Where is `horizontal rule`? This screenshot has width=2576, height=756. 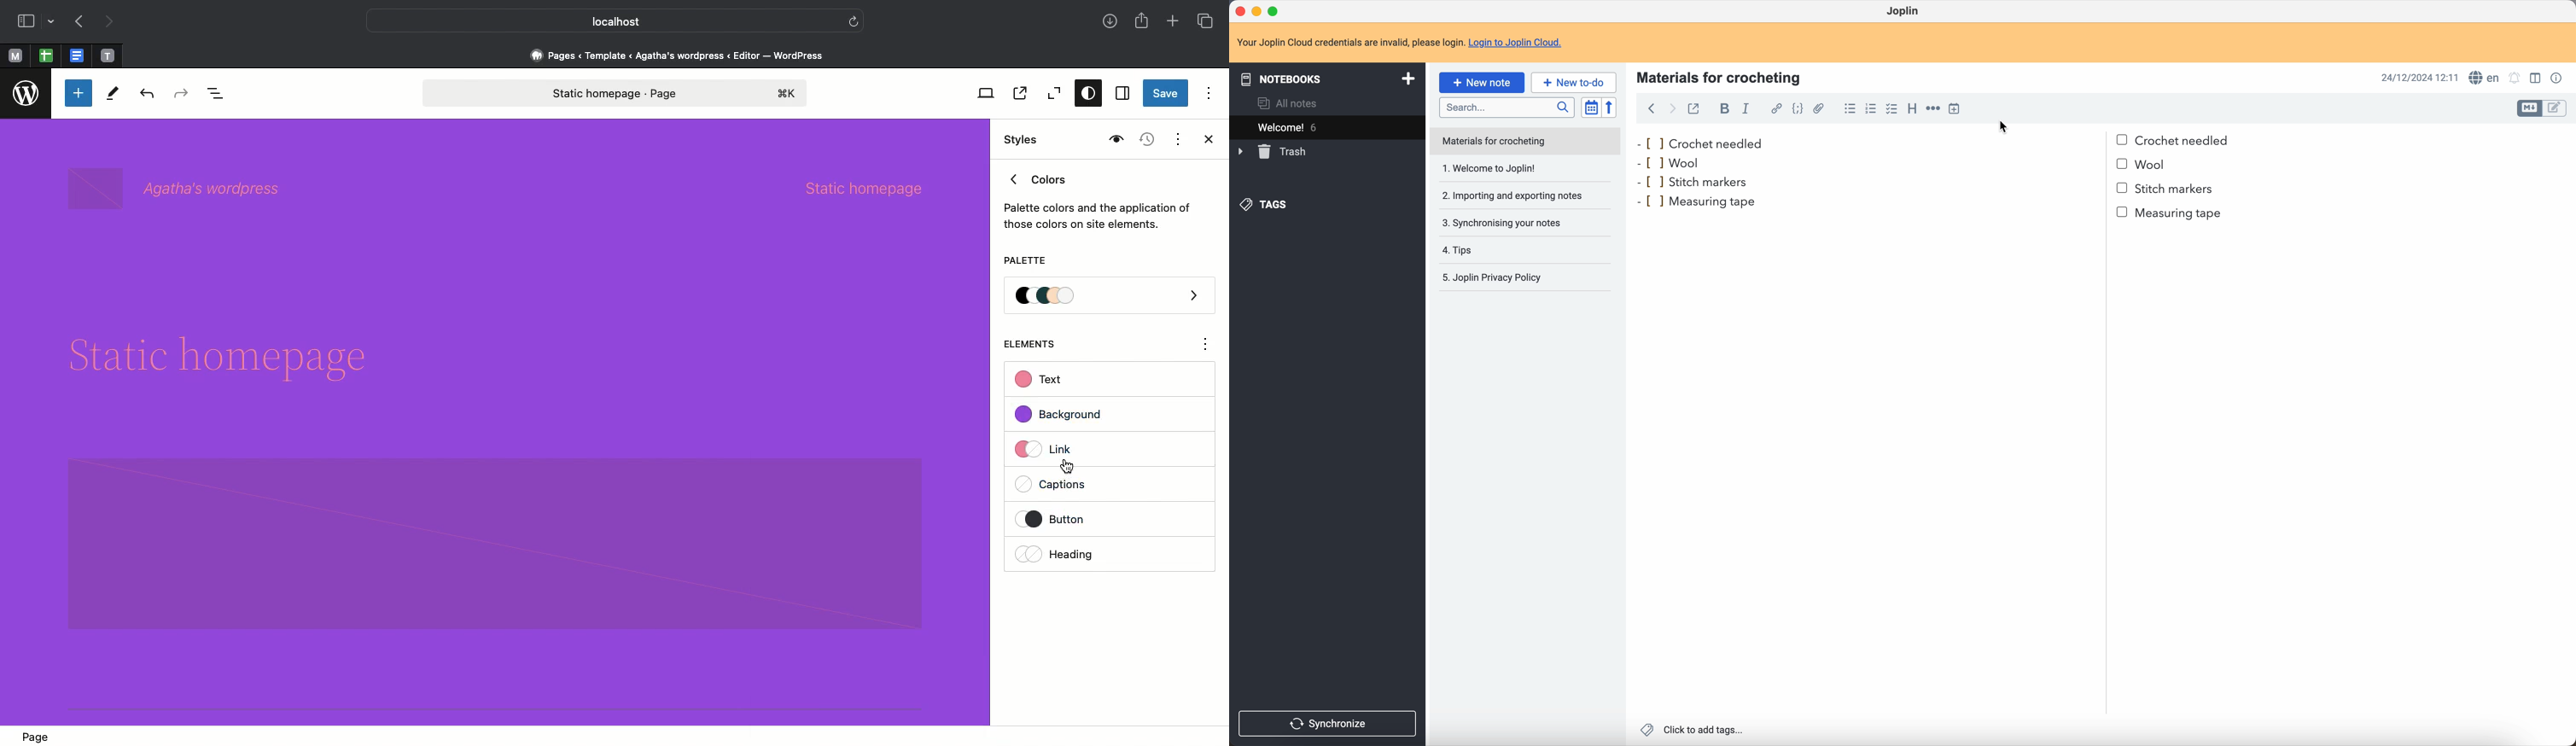
horizontal rule is located at coordinates (1933, 110).